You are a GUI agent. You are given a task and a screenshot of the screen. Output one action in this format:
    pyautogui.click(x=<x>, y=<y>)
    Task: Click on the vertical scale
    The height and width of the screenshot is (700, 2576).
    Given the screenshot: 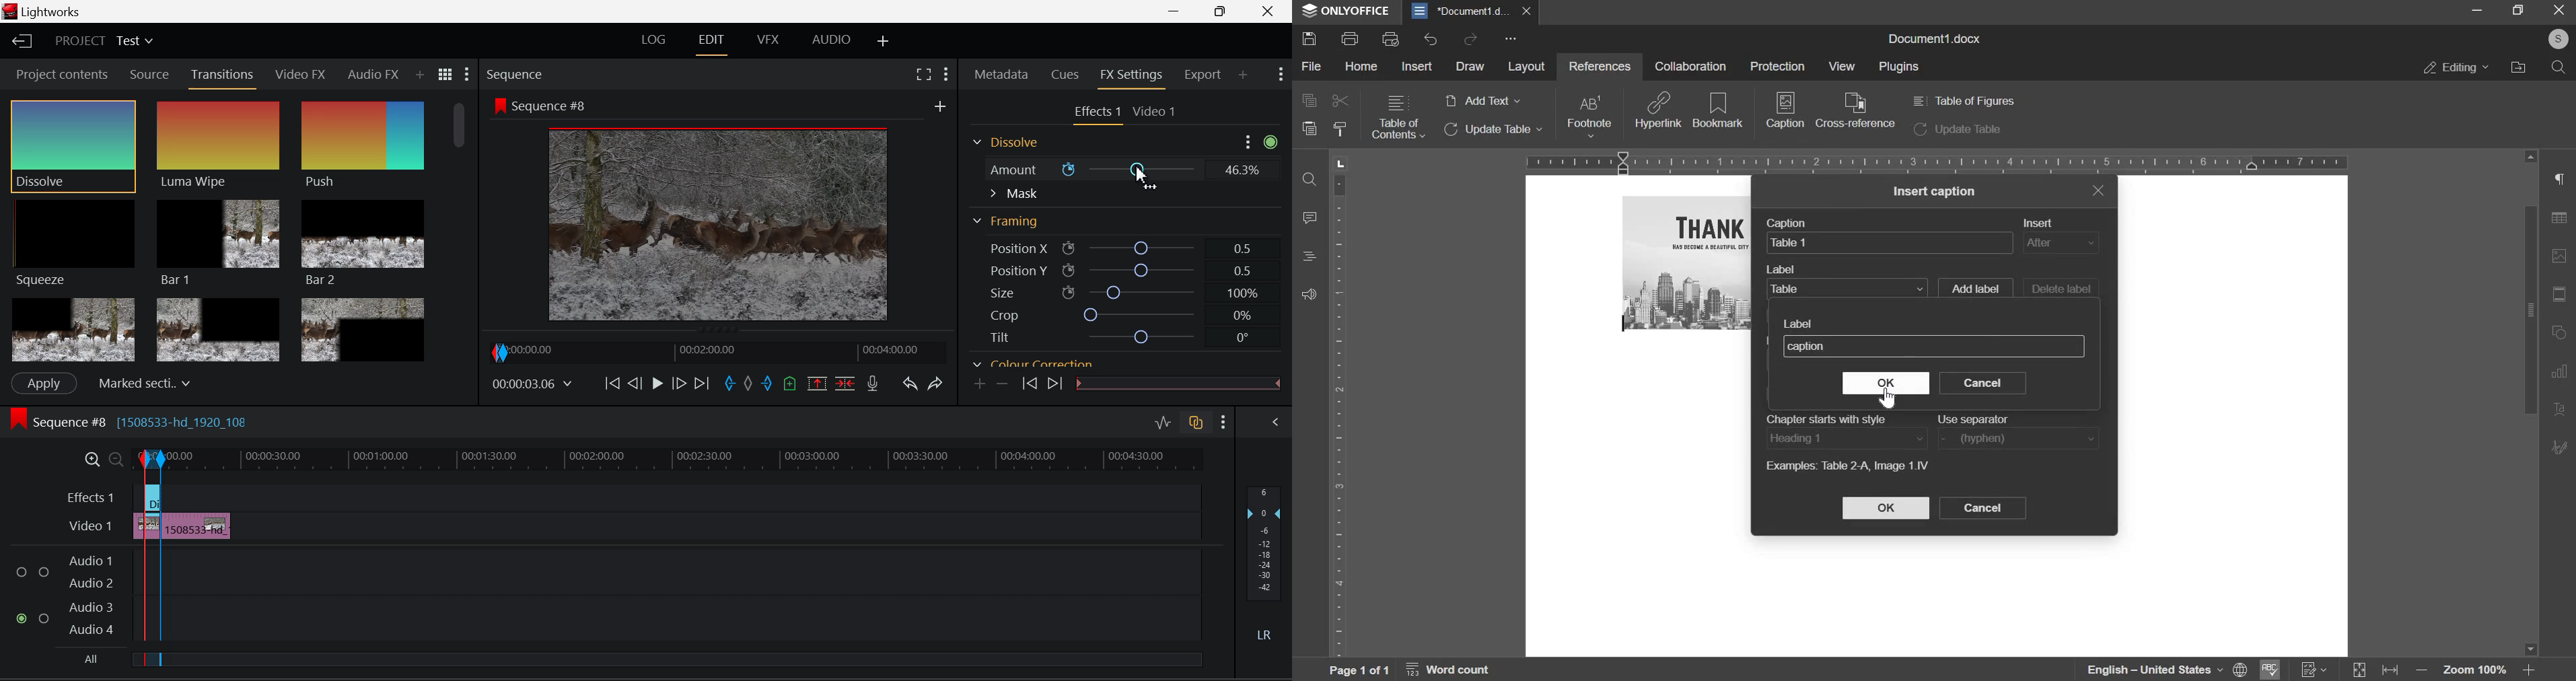 What is the action you would take?
    pyautogui.click(x=1340, y=414)
    